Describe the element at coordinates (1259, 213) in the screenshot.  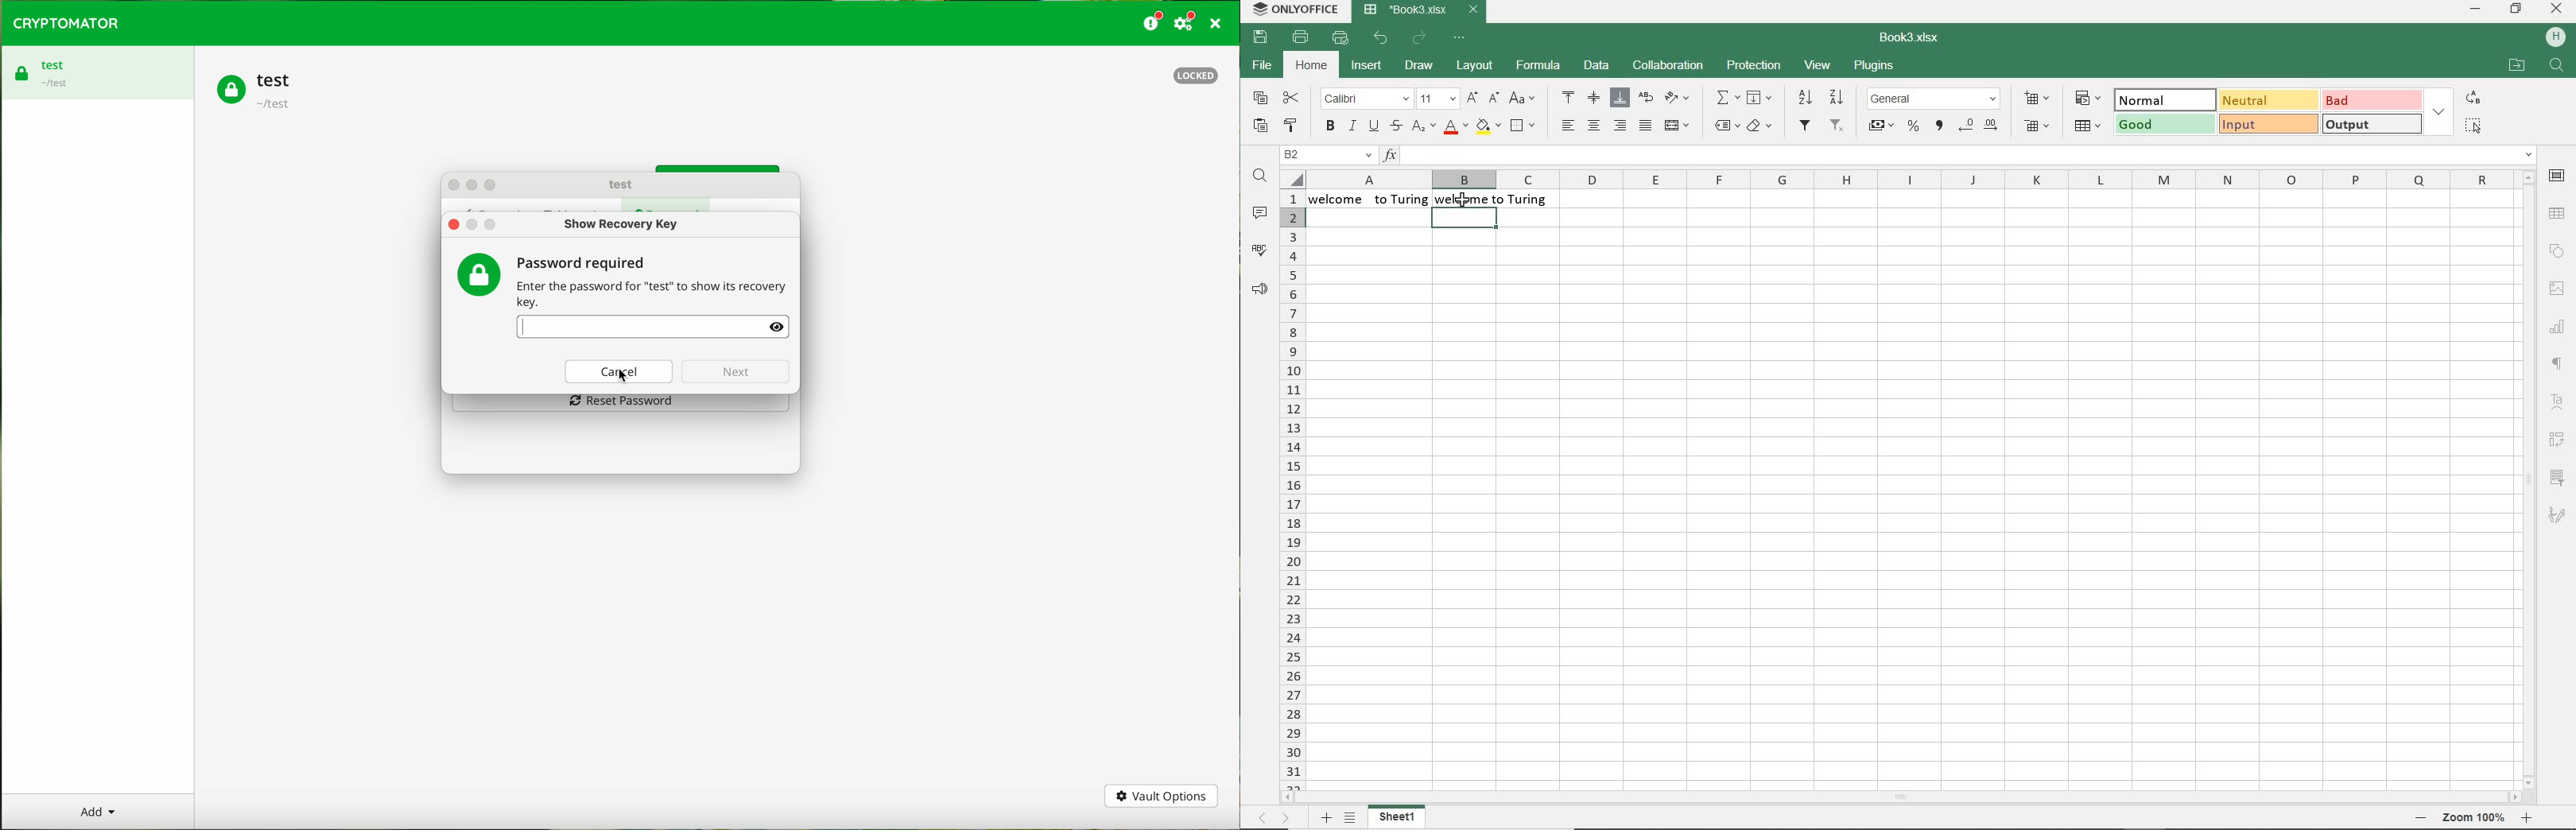
I see `comments` at that location.